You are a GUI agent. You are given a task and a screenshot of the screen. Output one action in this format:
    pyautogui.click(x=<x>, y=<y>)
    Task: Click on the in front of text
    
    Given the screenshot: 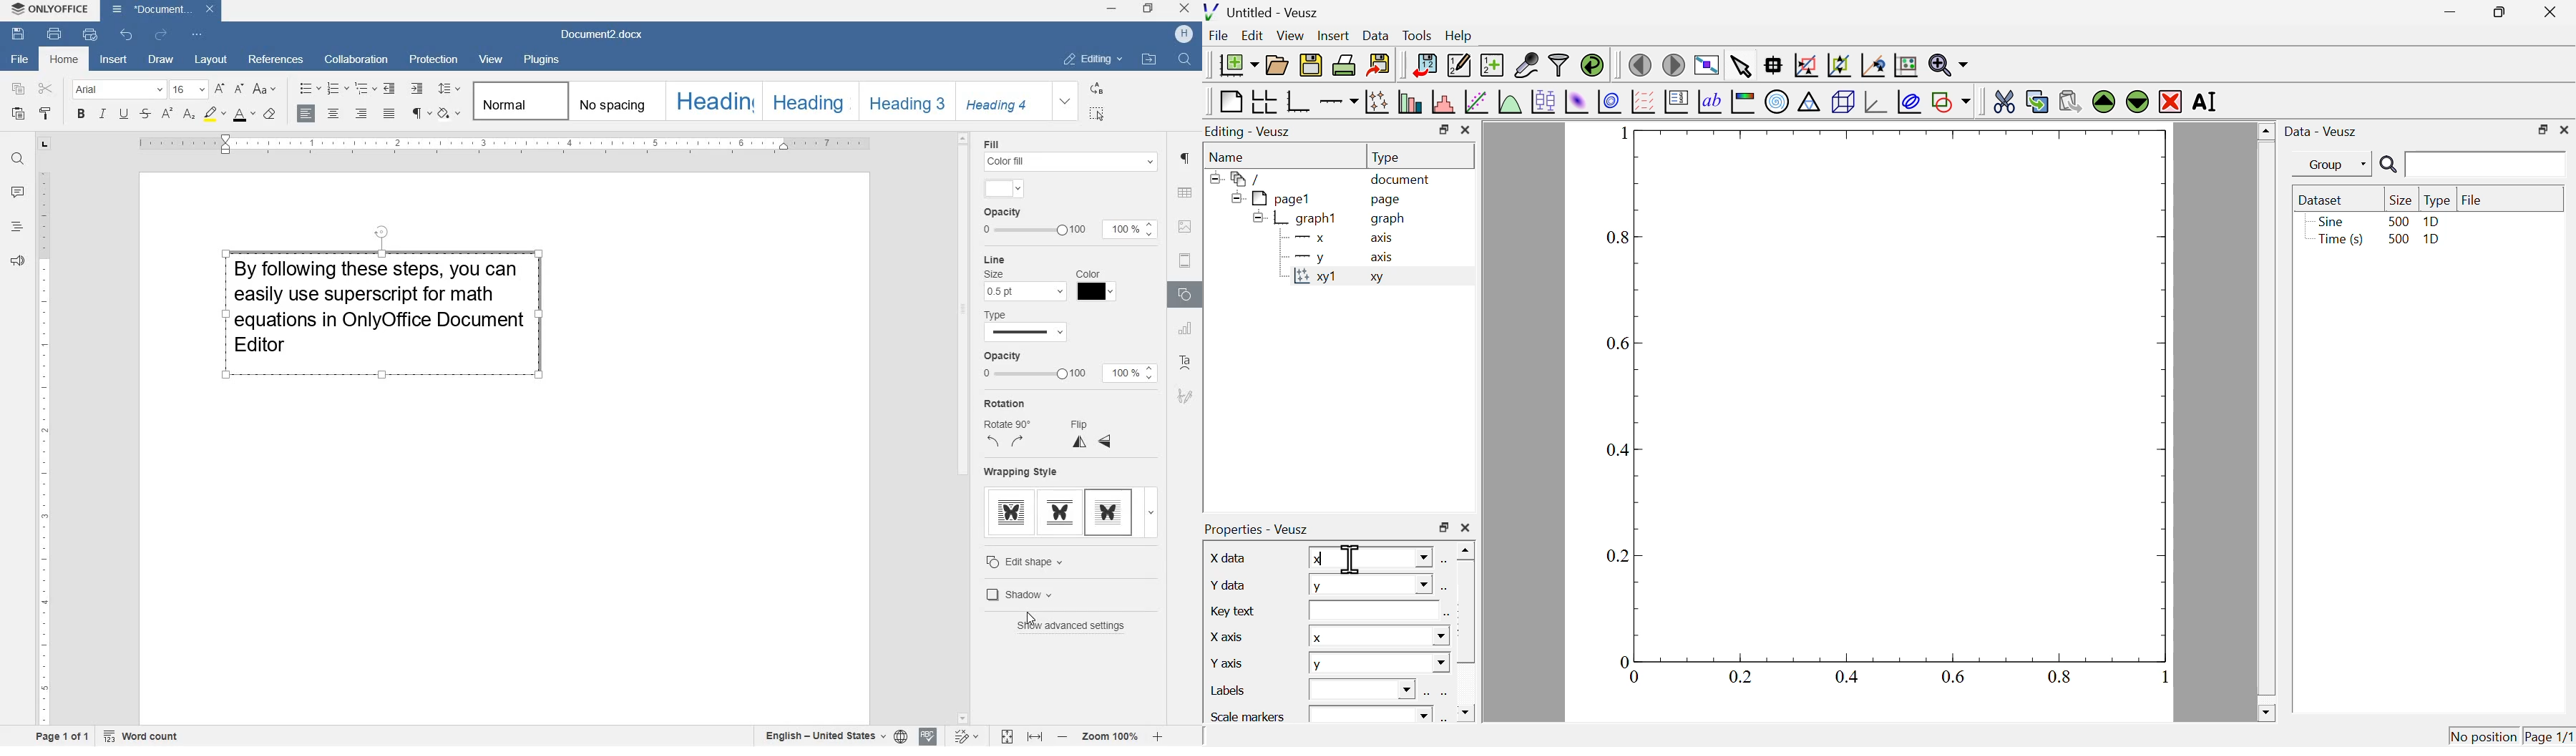 What is the action you would take?
    pyautogui.click(x=1110, y=511)
    